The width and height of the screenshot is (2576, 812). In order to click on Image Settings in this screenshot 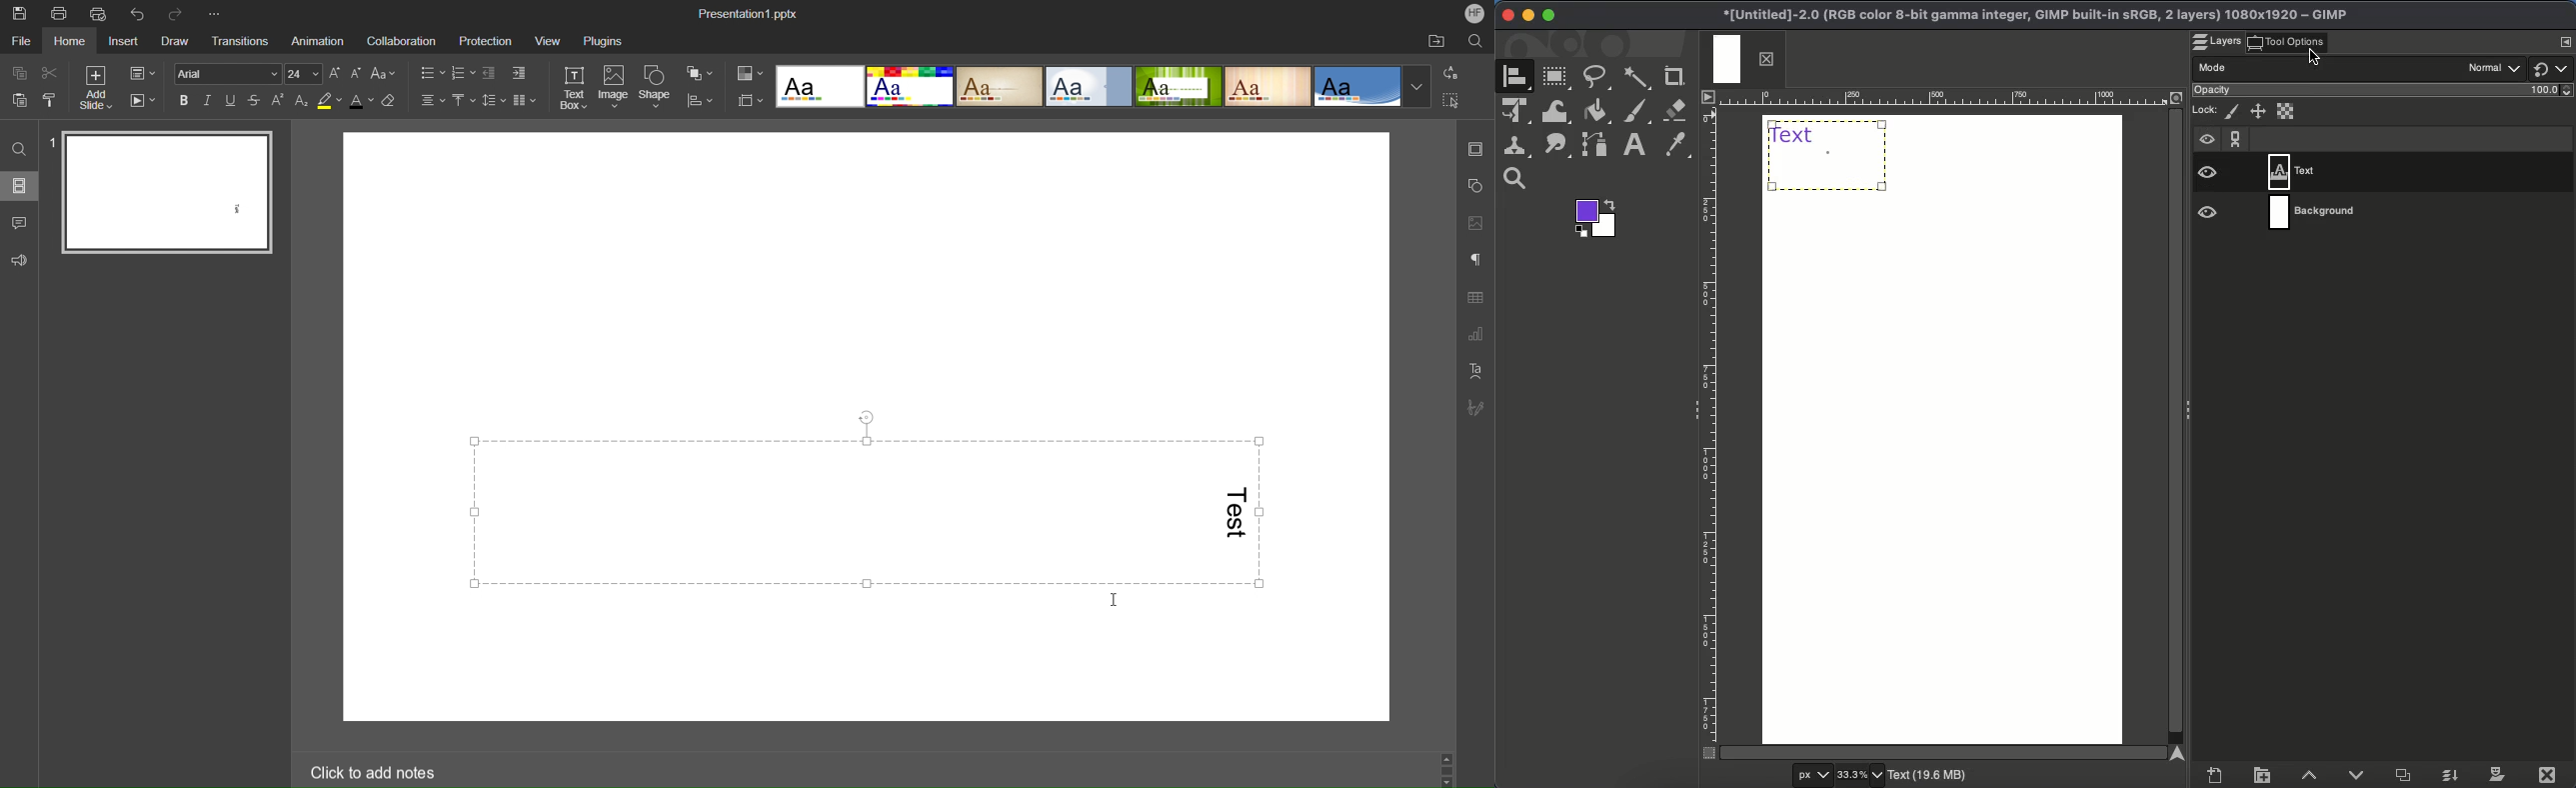, I will do `click(1475, 223)`.